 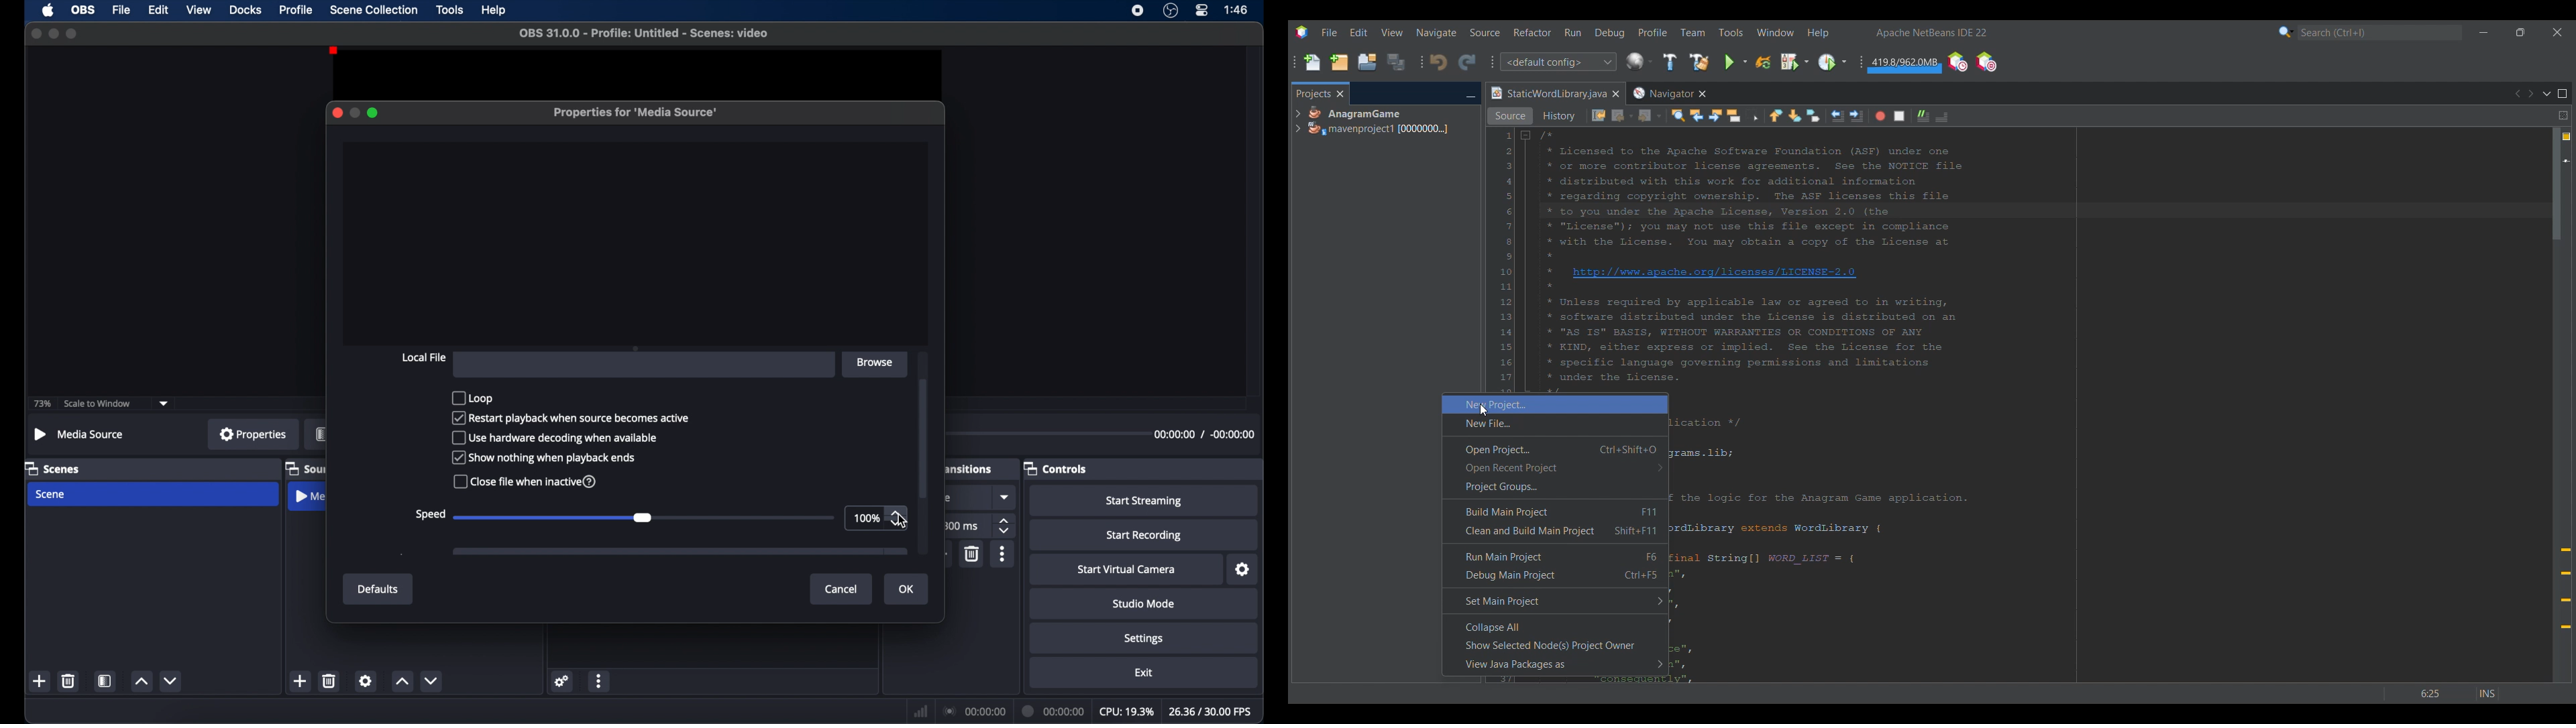 What do you see at coordinates (896, 520) in the screenshot?
I see `stepper buttons` at bounding box center [896, 520].